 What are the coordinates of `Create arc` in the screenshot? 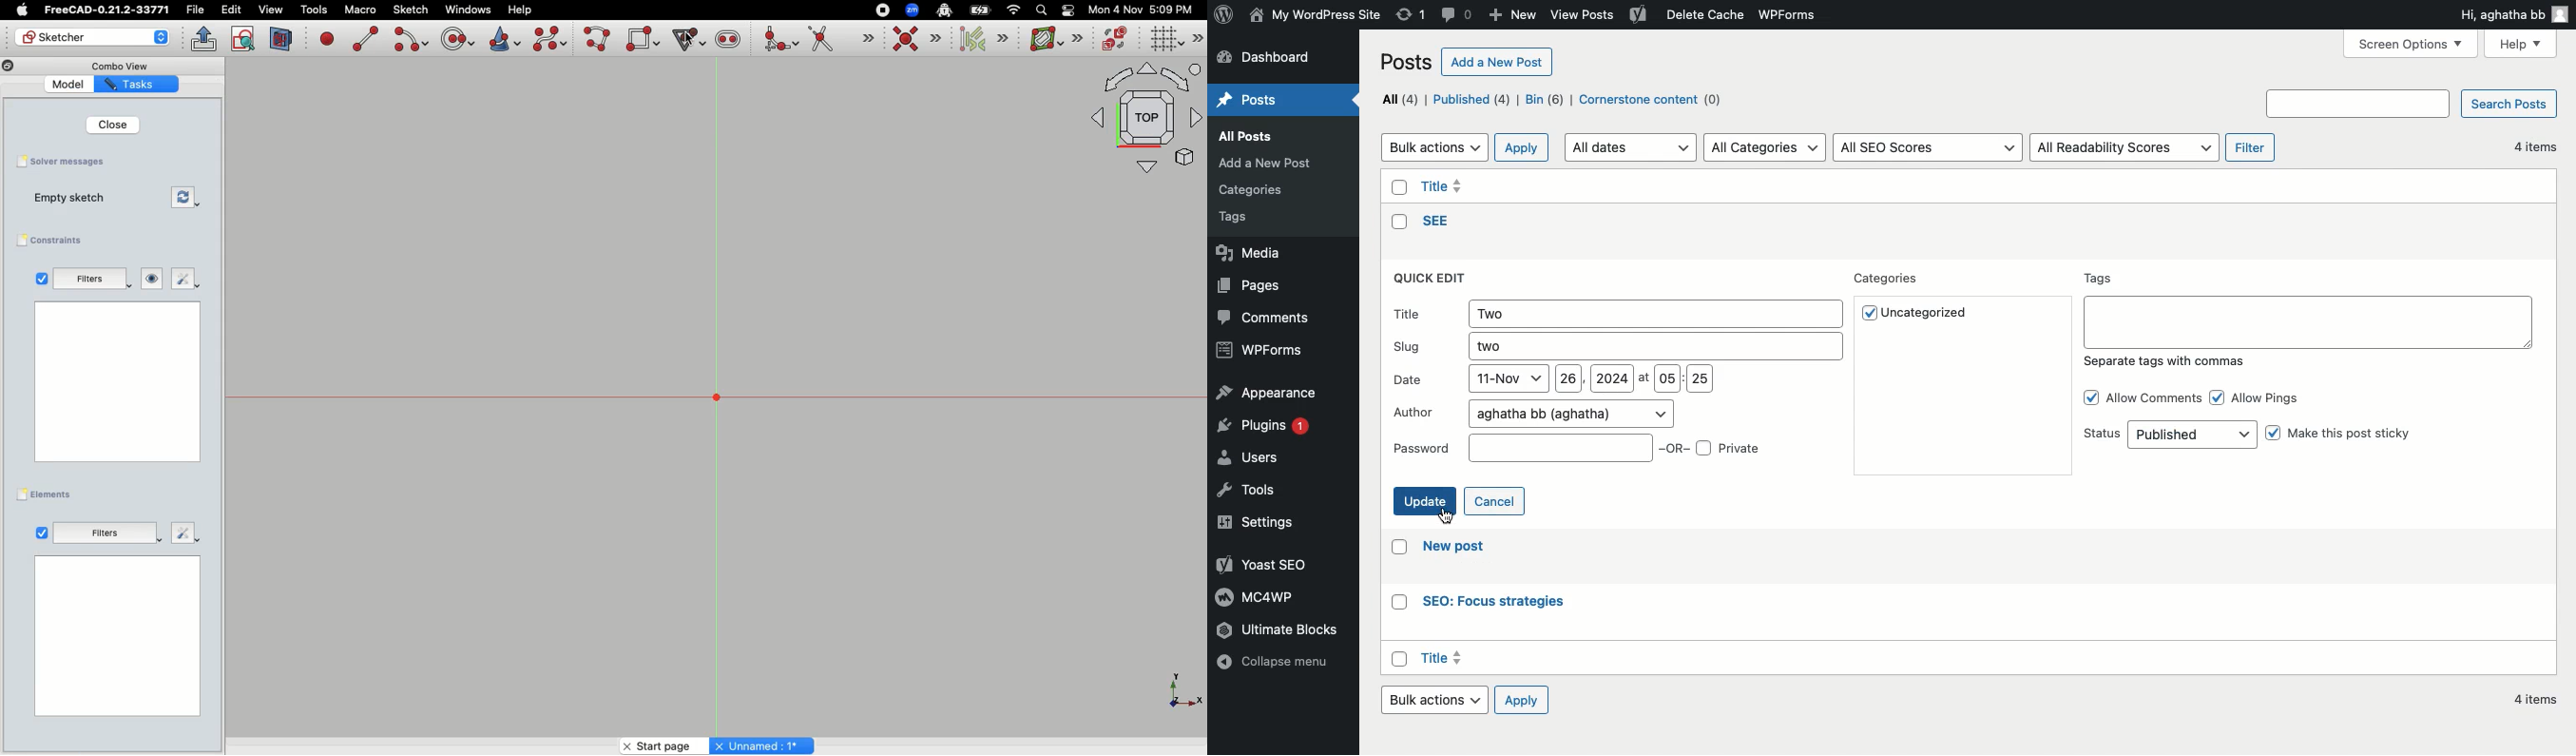 It's located at (410, 39).